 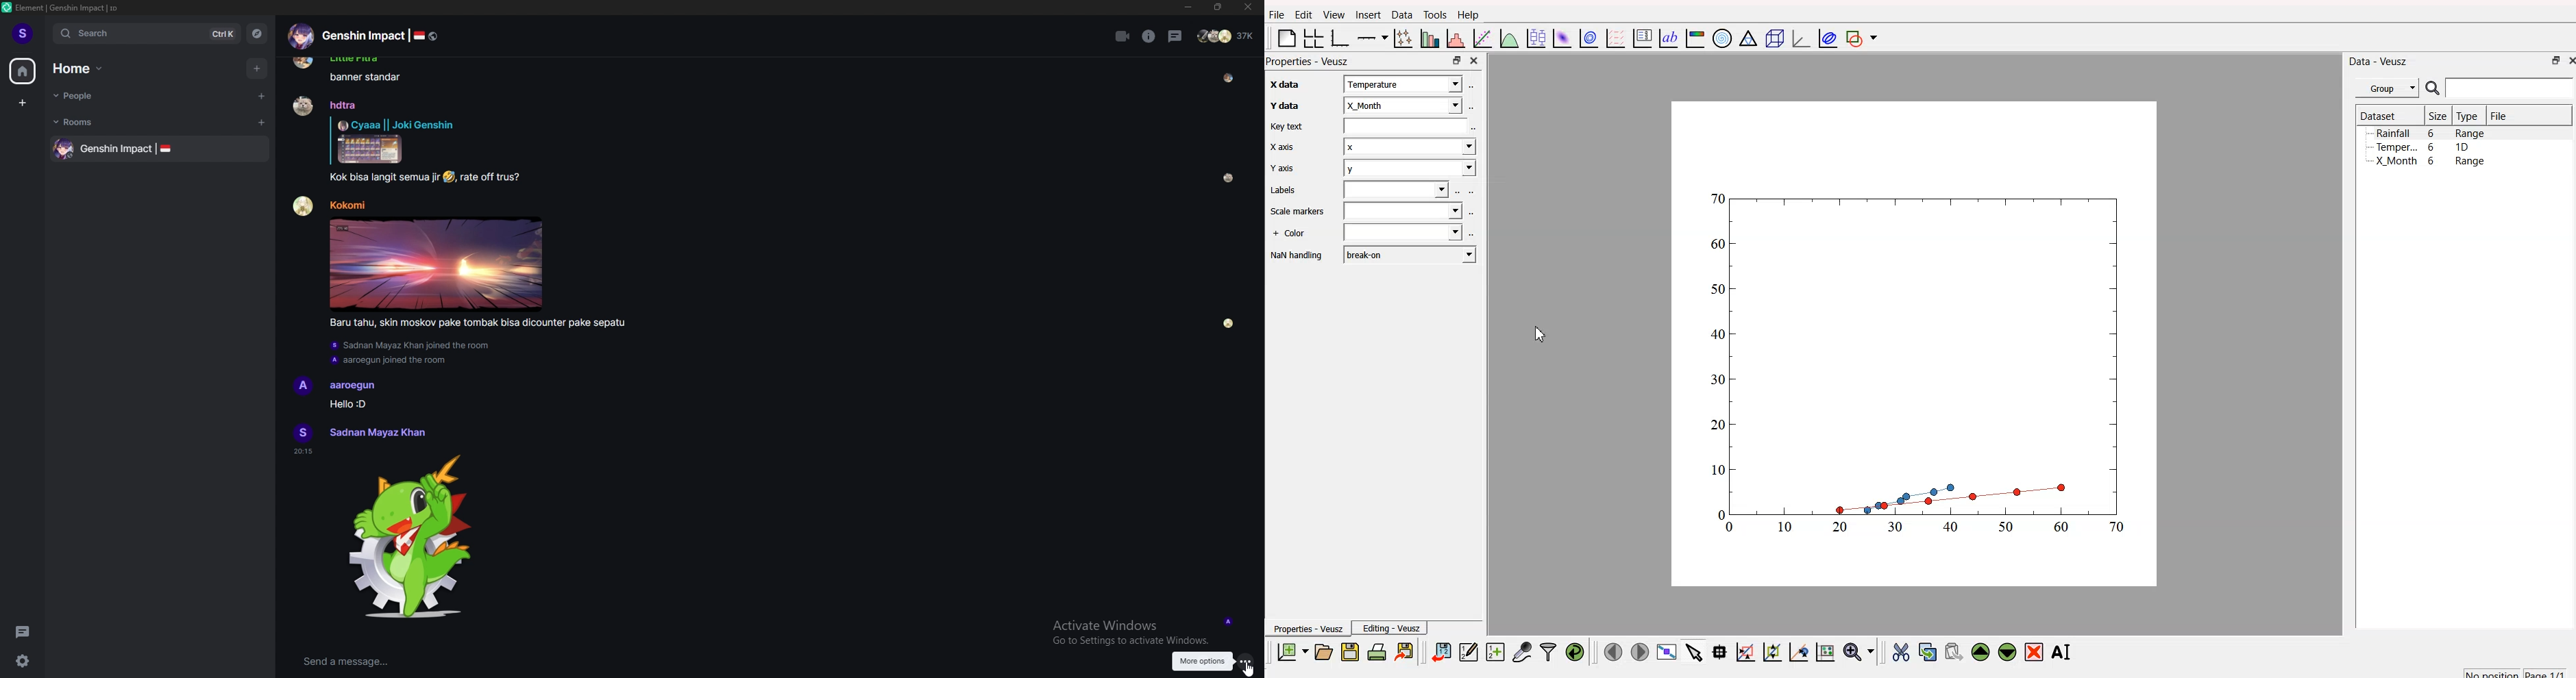 I want to click on Kok bisa langit semua jir, so click(x=384, y=178).